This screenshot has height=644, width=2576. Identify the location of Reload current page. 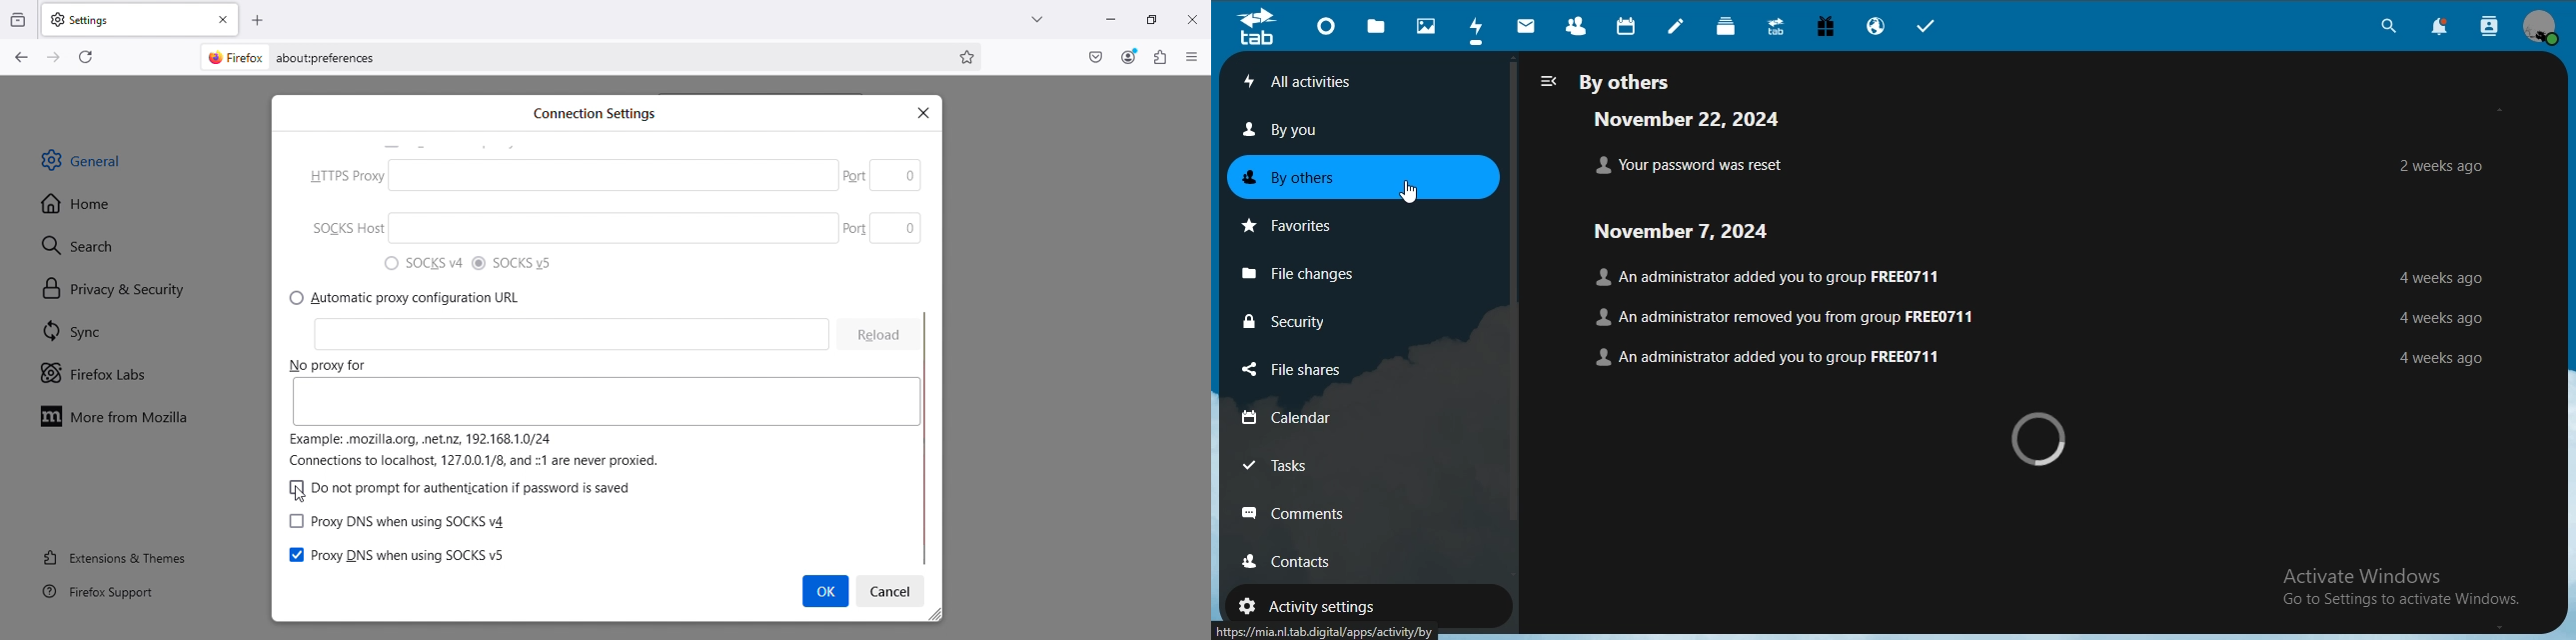
(88, 55).